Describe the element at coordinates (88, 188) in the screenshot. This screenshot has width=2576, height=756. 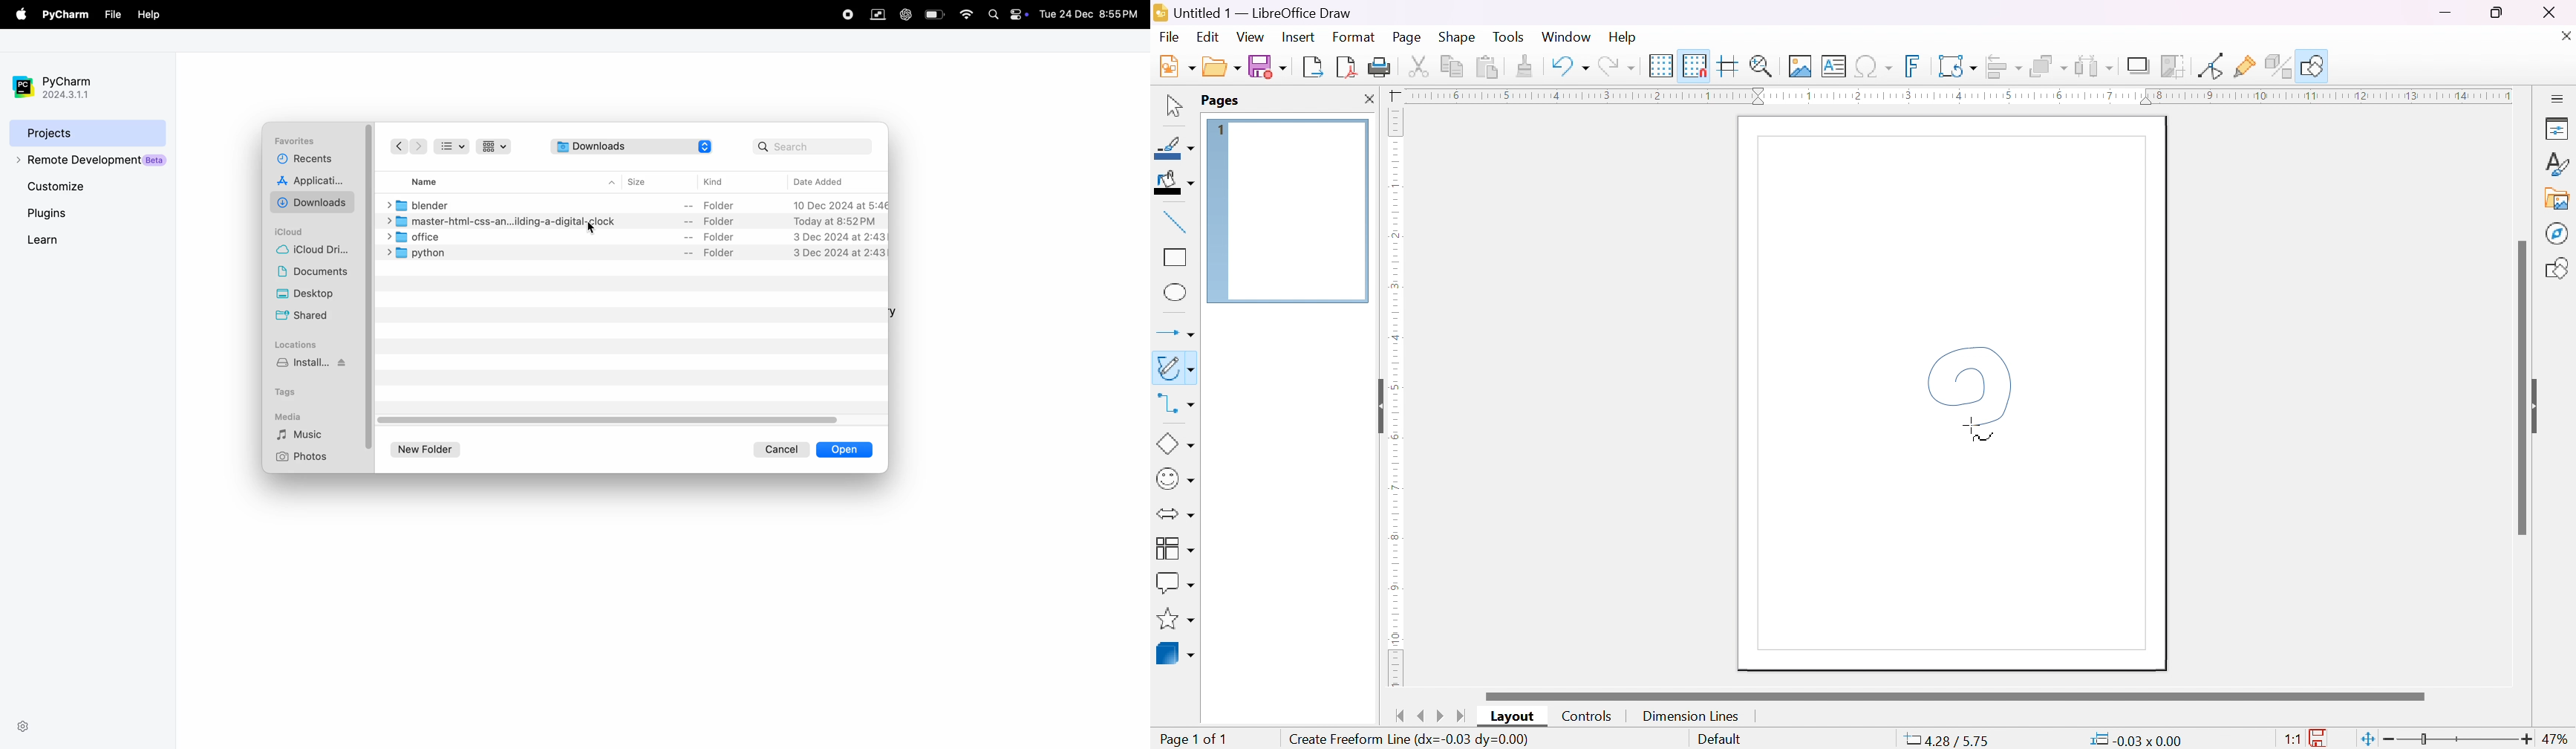
I see `customize` at that location.